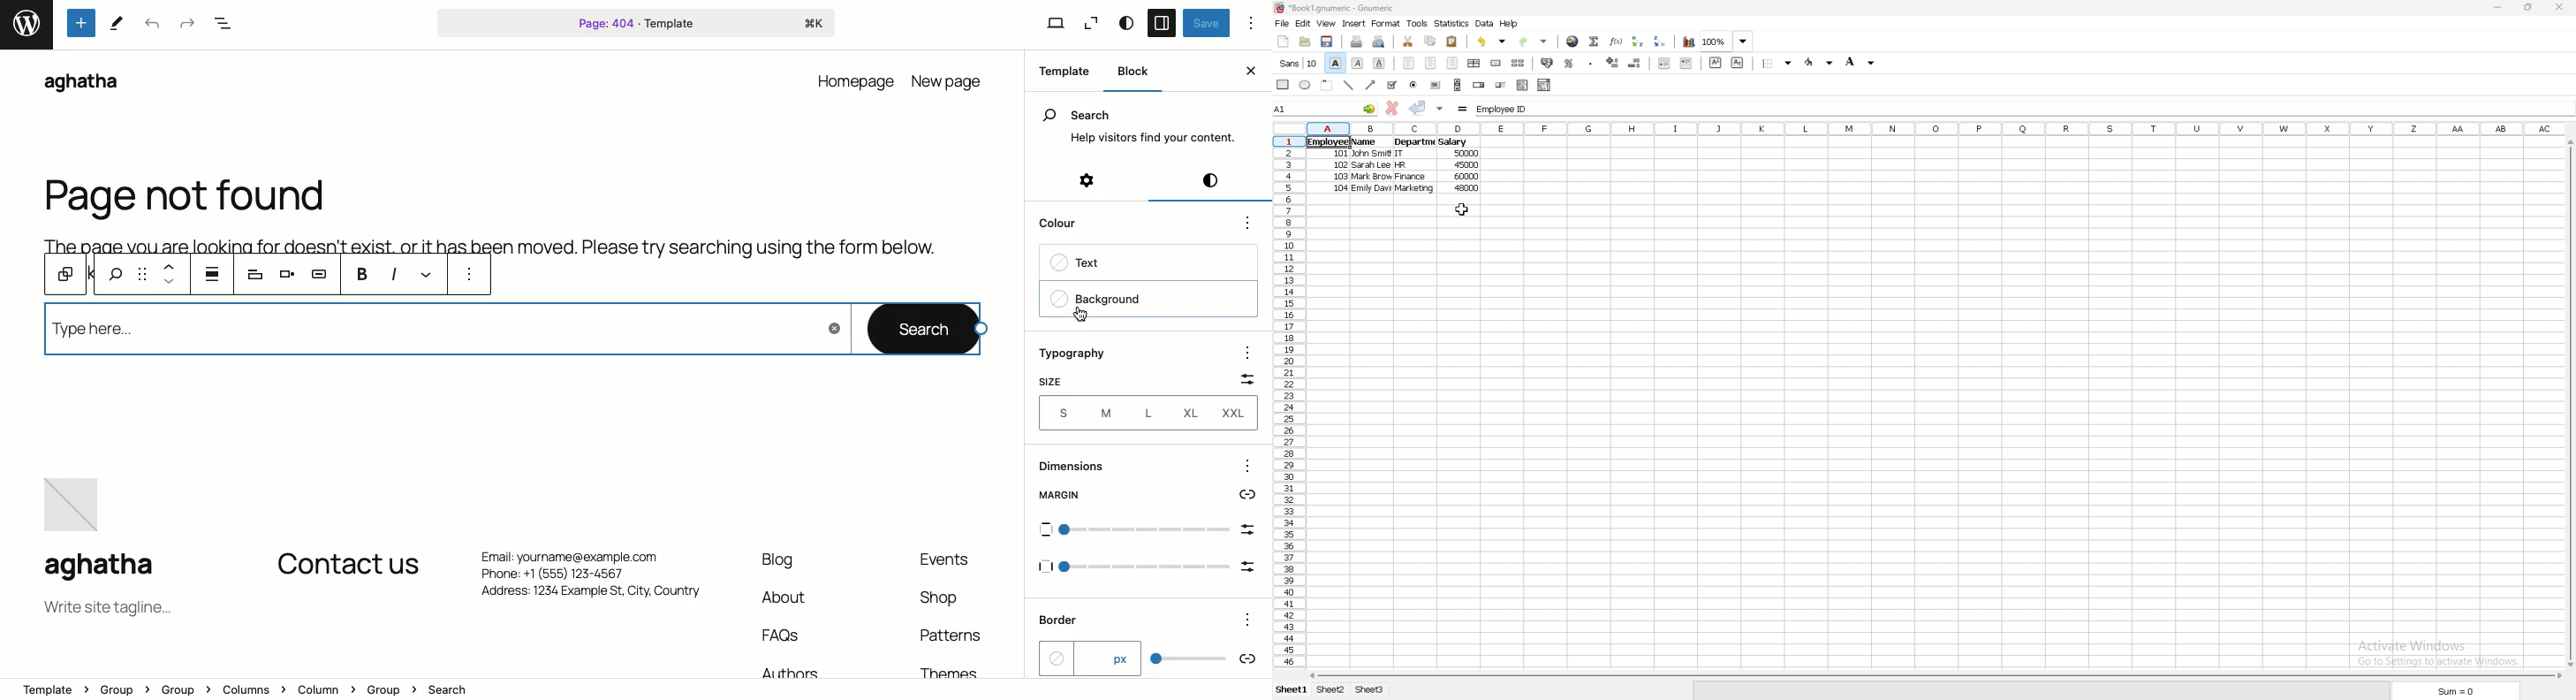 This screenshot has width=2576, height=700. I want to click on left indent, so click(1410, 63).